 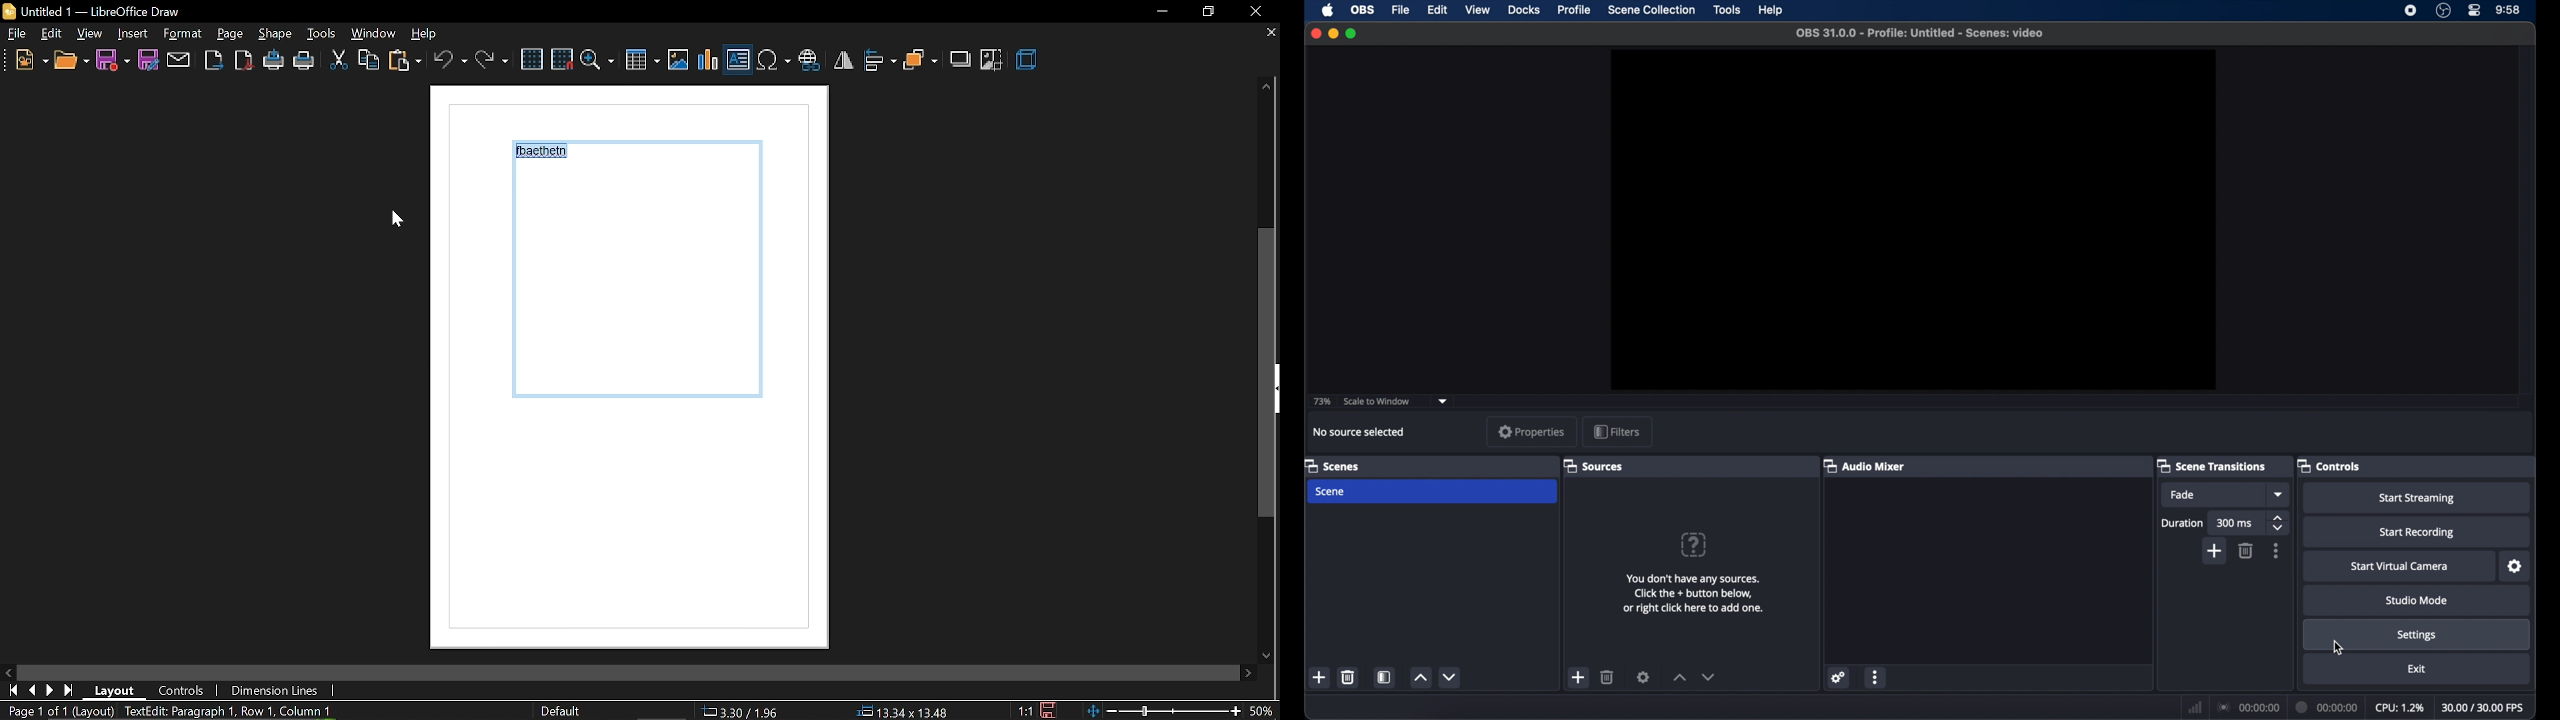 What do you see at coordinates (322, 33) in the screenshot?
I see `tools` at bounding box center [322, 33].